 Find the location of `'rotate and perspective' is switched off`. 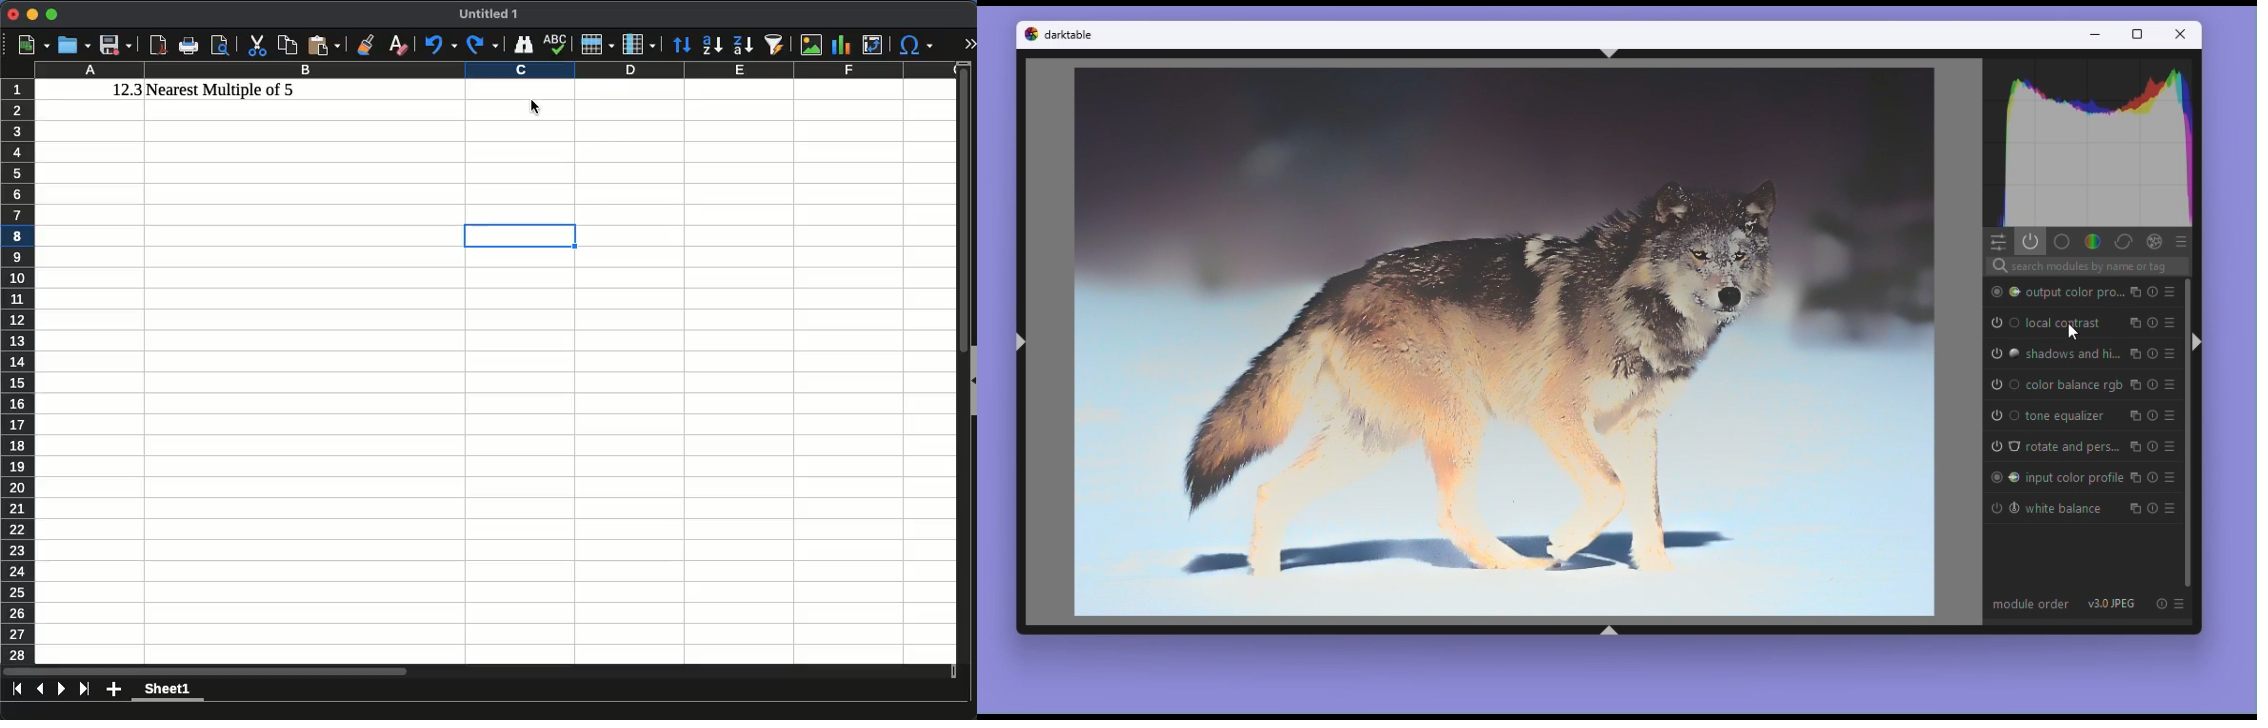

'rotate and perspective' is switched off is located at coordinates (2003, 445).